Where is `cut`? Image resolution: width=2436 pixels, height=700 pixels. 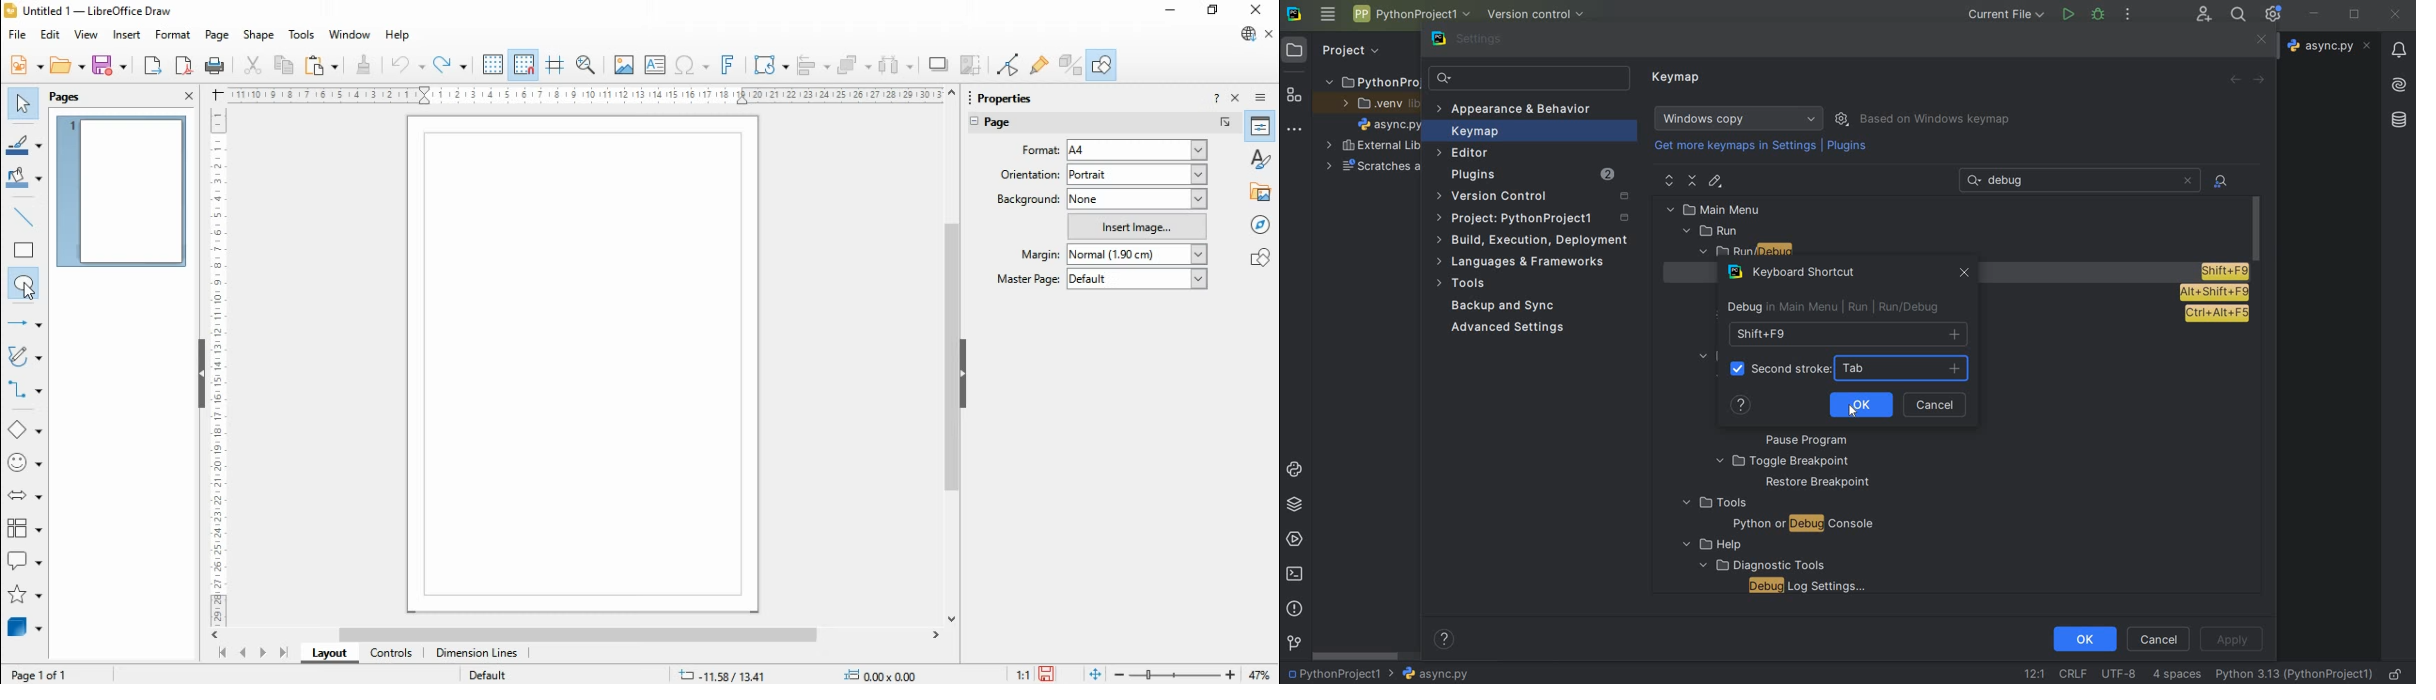
cut is located at coordinates (252, 64).